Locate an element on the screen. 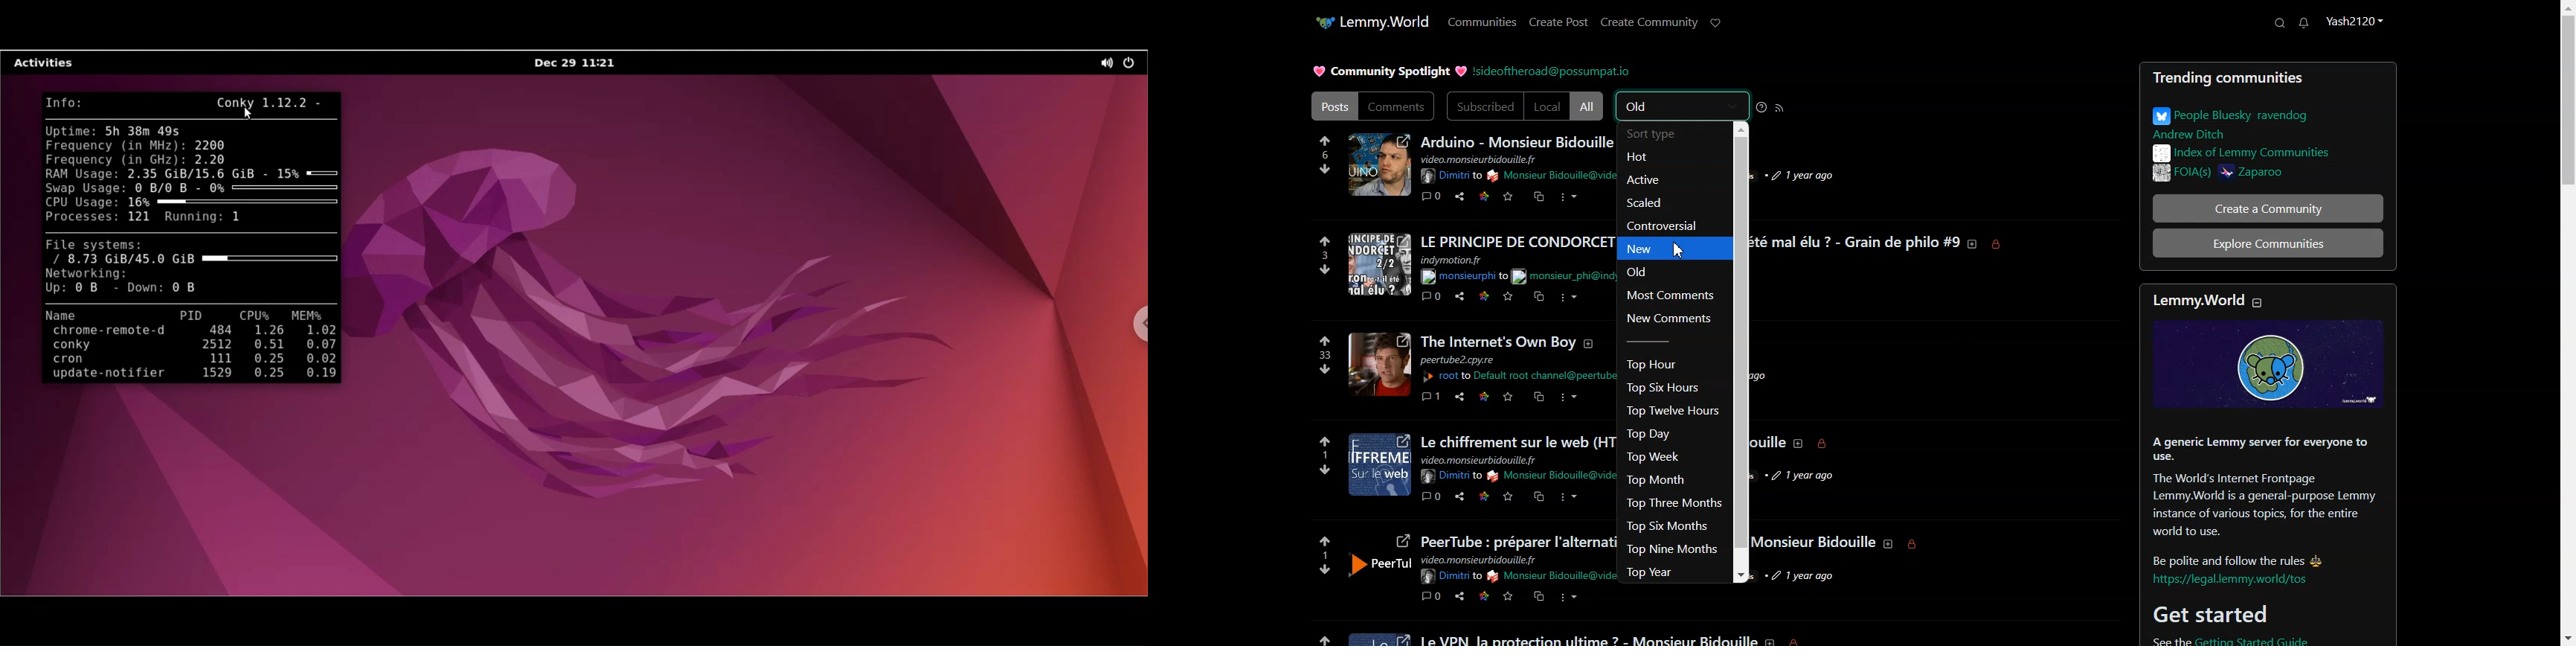 The height and width of the screenshot is (672, 2576). hyperlink is located at coordinates (2235, 581).